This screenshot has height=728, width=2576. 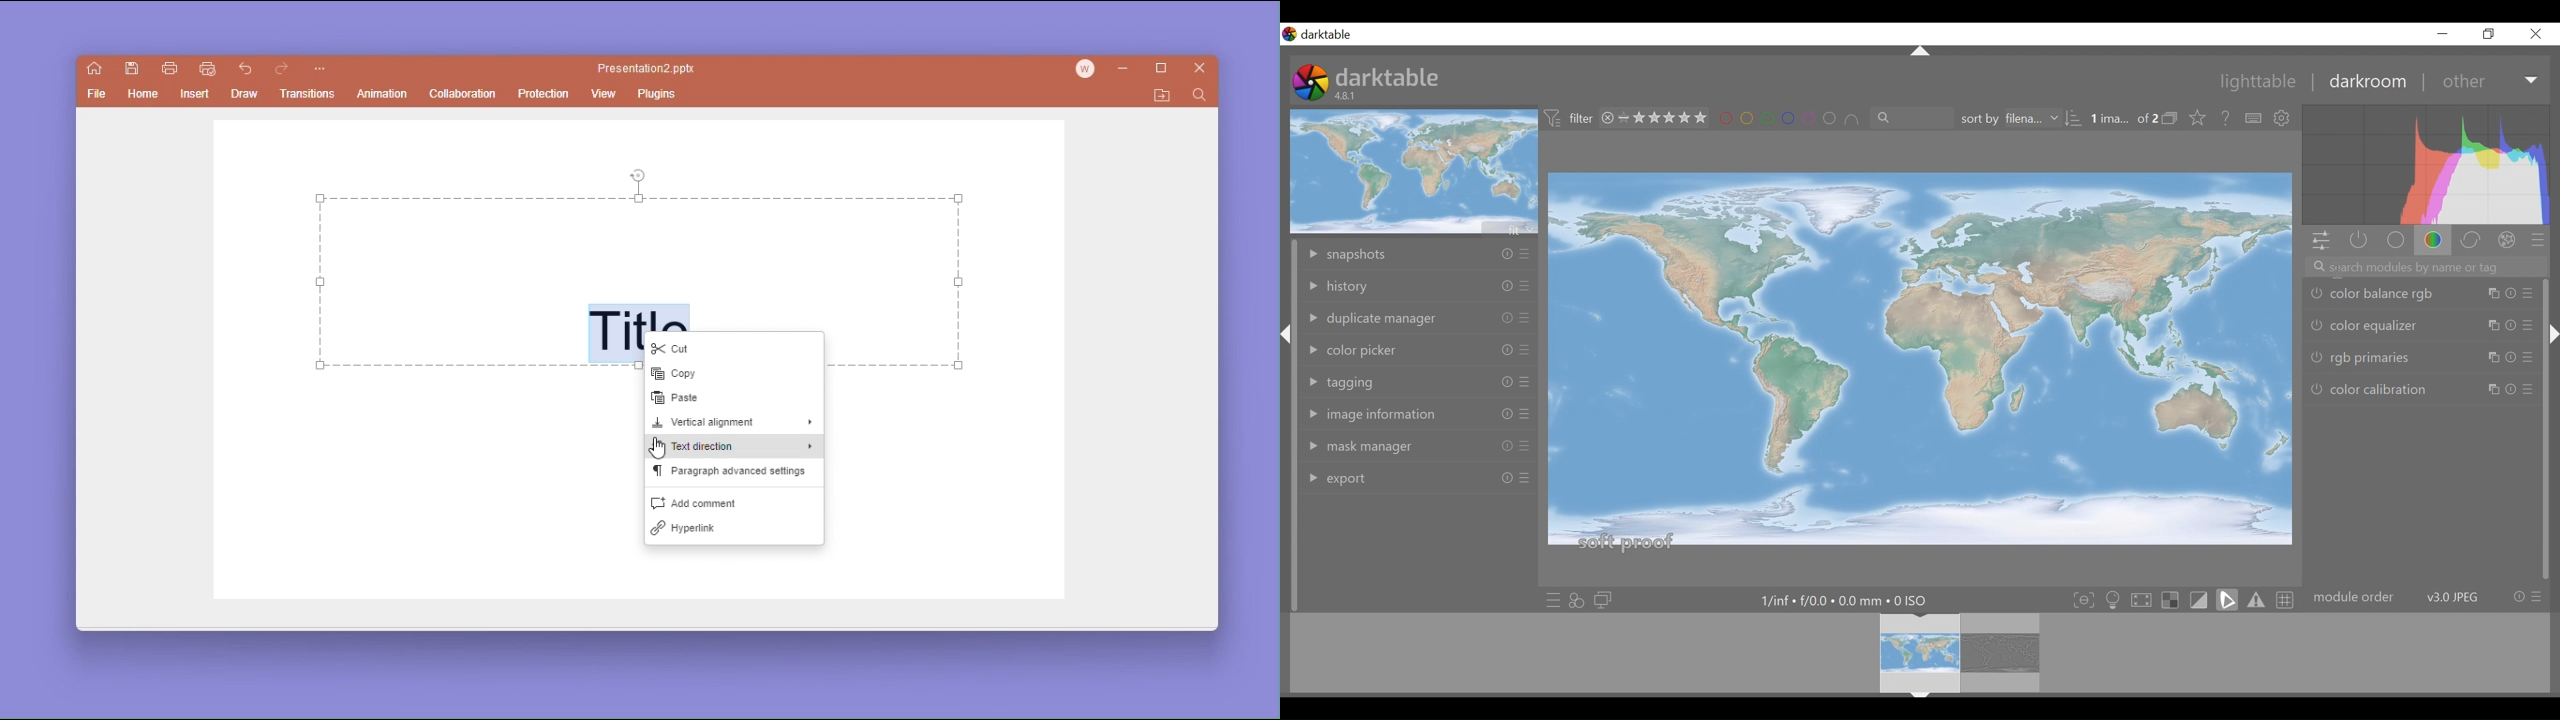 I want to click on minimize, so click(x=2442, y=33).